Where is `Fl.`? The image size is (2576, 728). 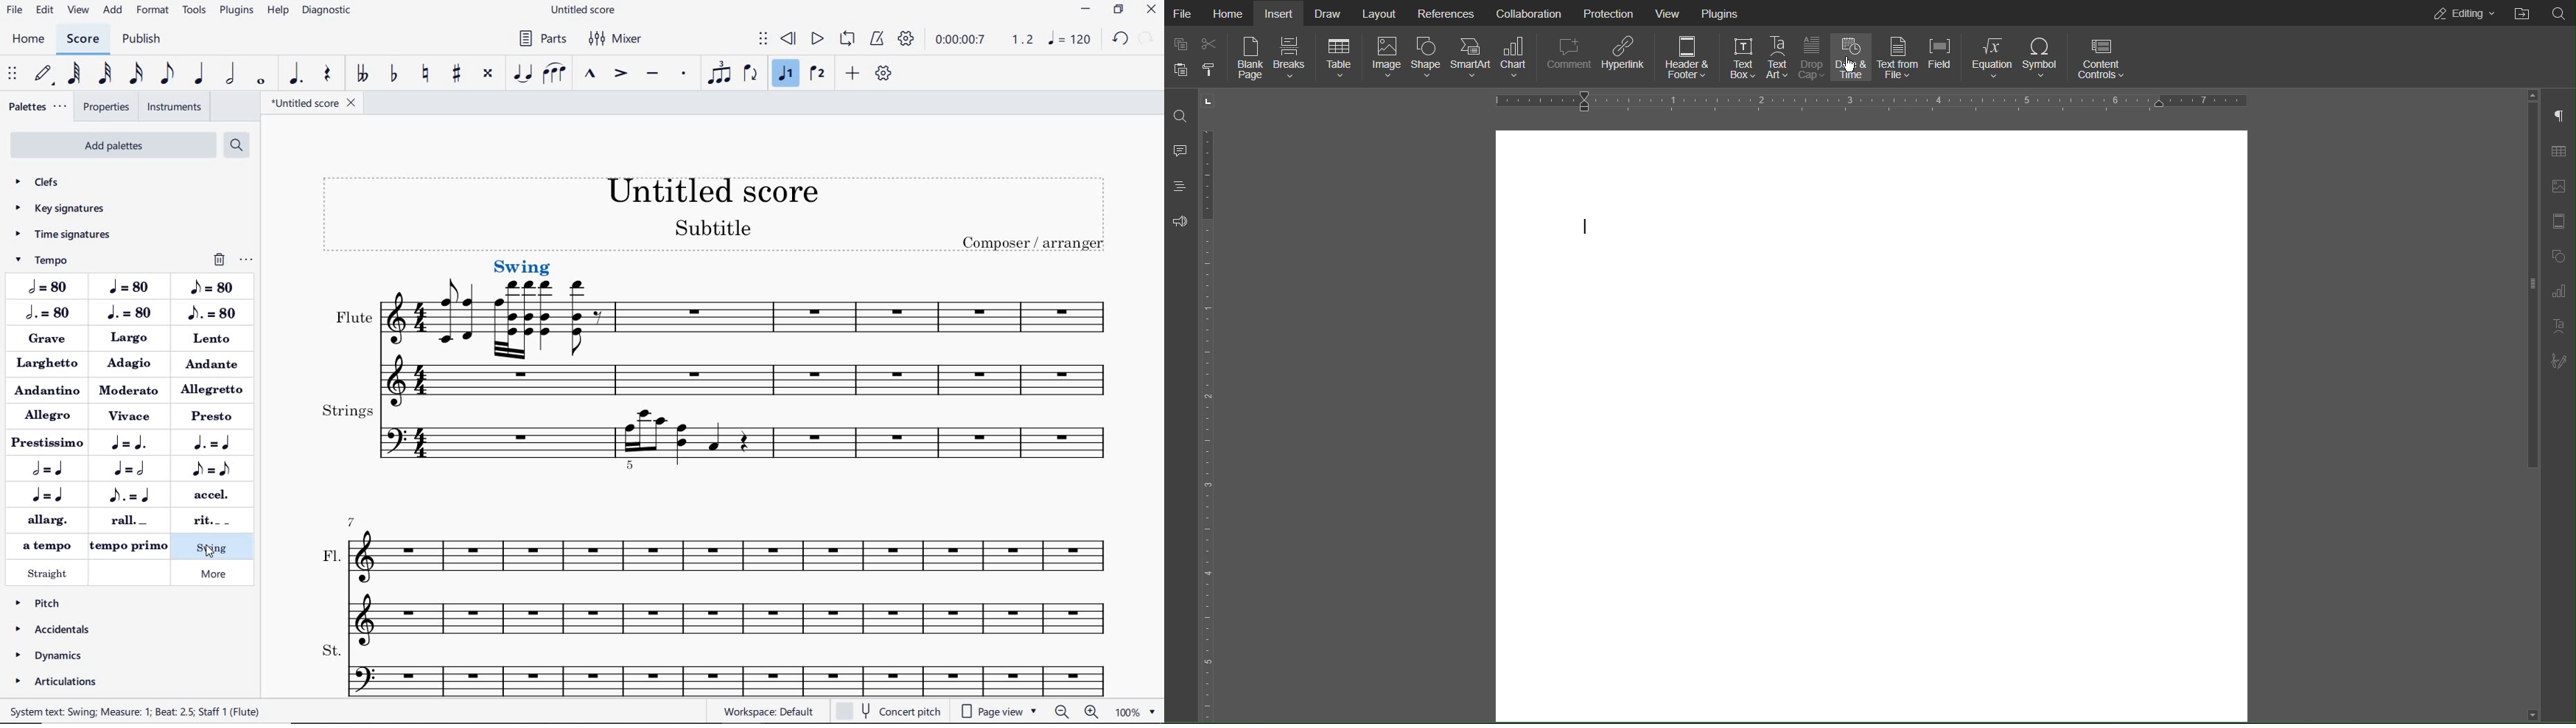 Fl. is located at coordinates (725, 574).